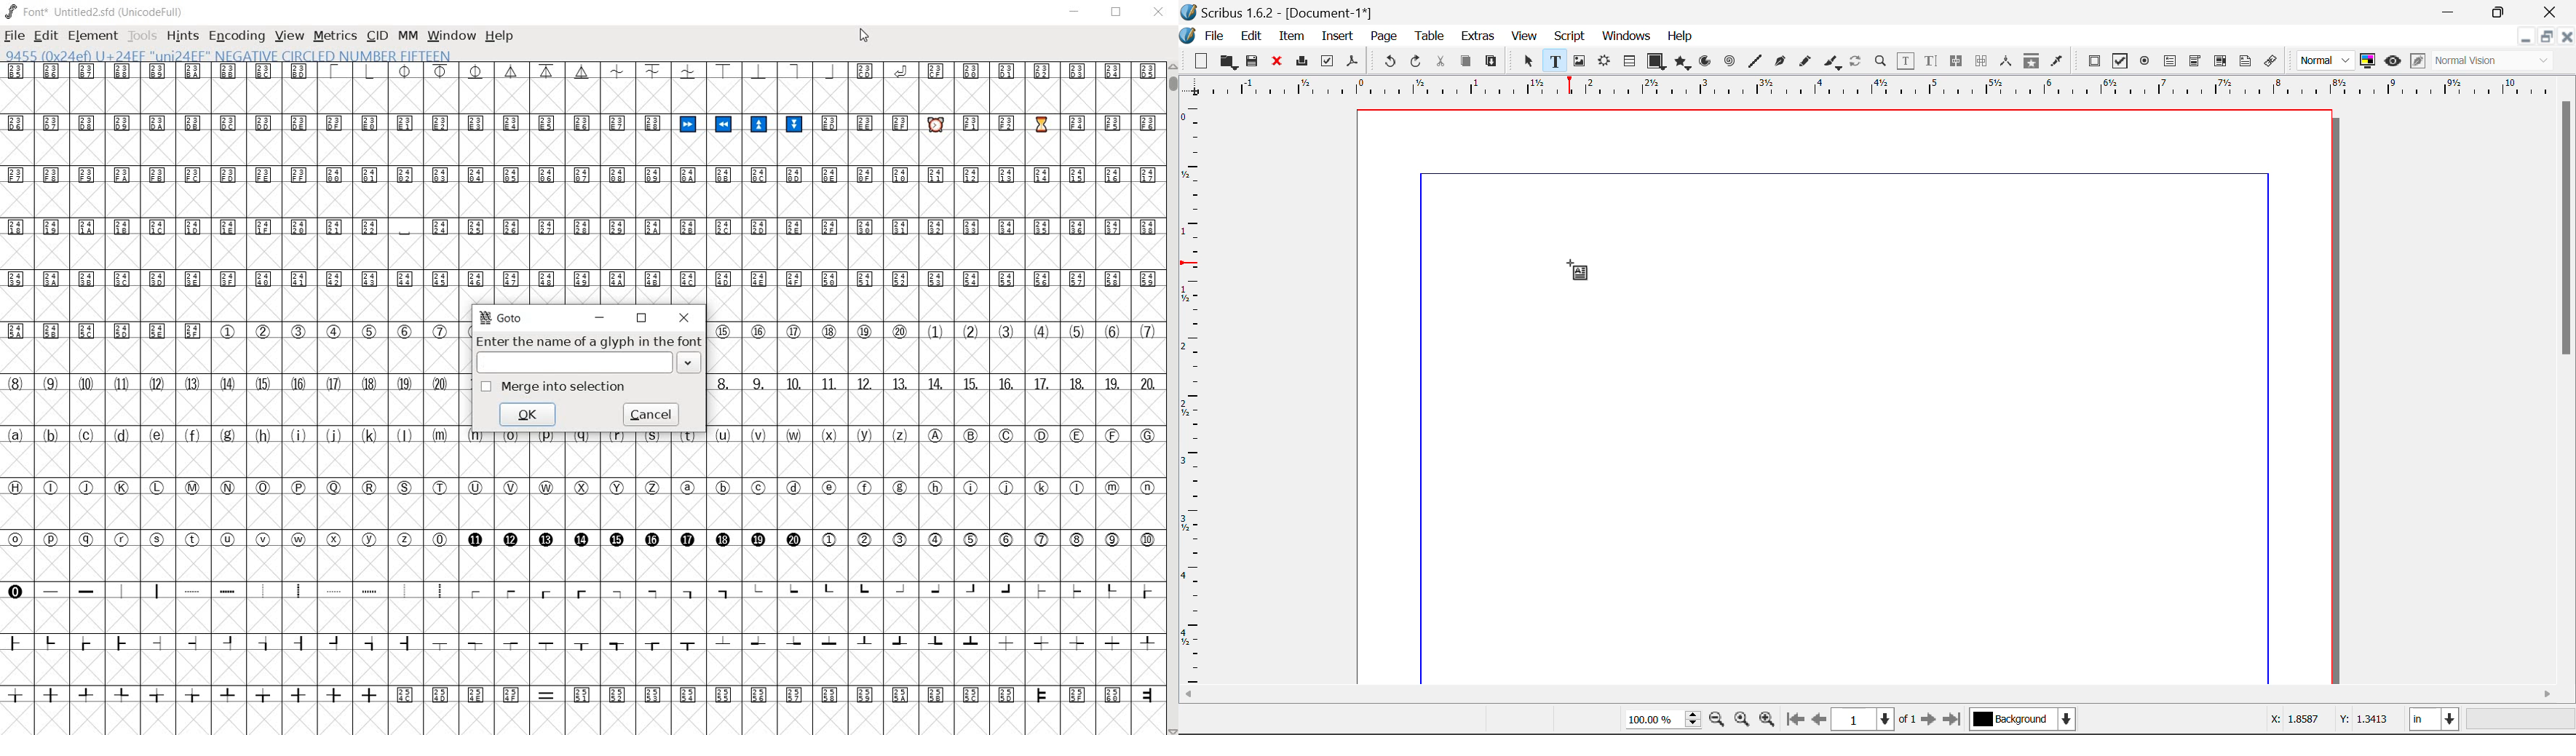  Describe the element at coordinates (1829, 62) in the screenshot. I see `Calligraphic Line` at that location.